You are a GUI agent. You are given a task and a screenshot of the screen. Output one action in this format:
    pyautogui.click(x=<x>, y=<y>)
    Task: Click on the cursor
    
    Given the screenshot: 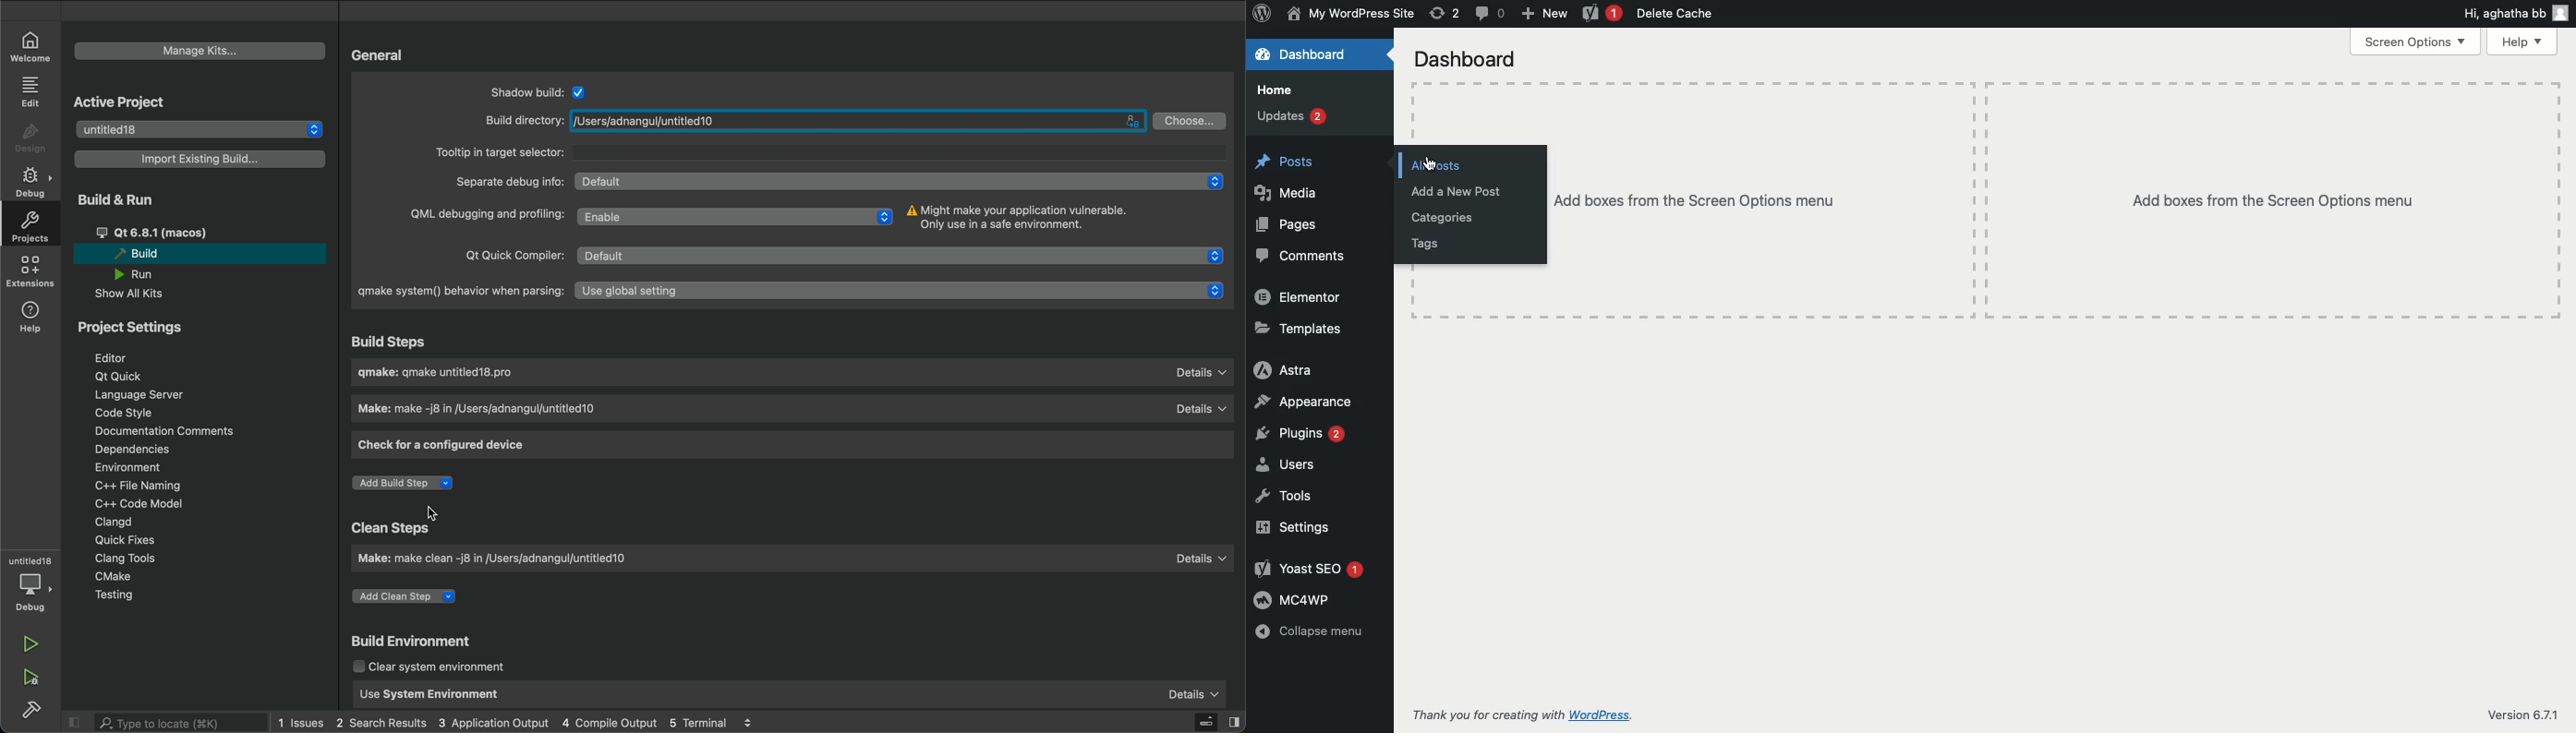 What is the action you would take?
    pyautogui.click(x=1430, y=163)
    